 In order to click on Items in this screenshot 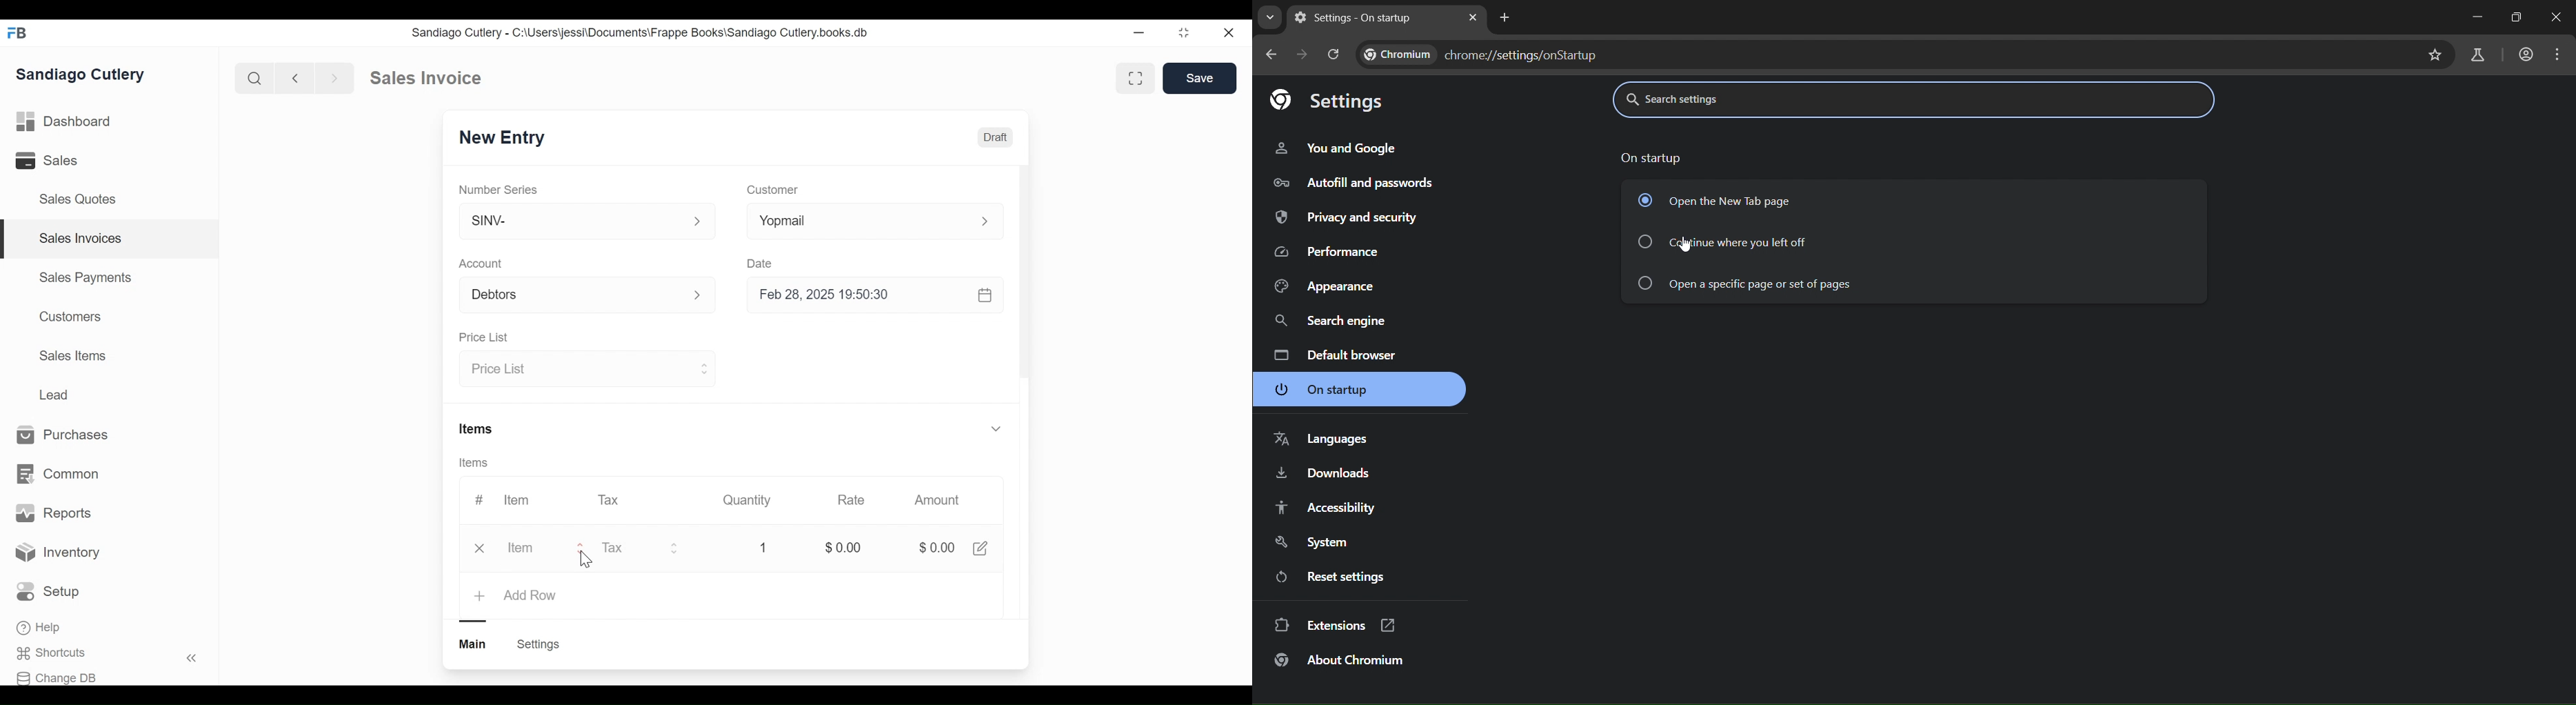, I will do `click(478, 428)`.